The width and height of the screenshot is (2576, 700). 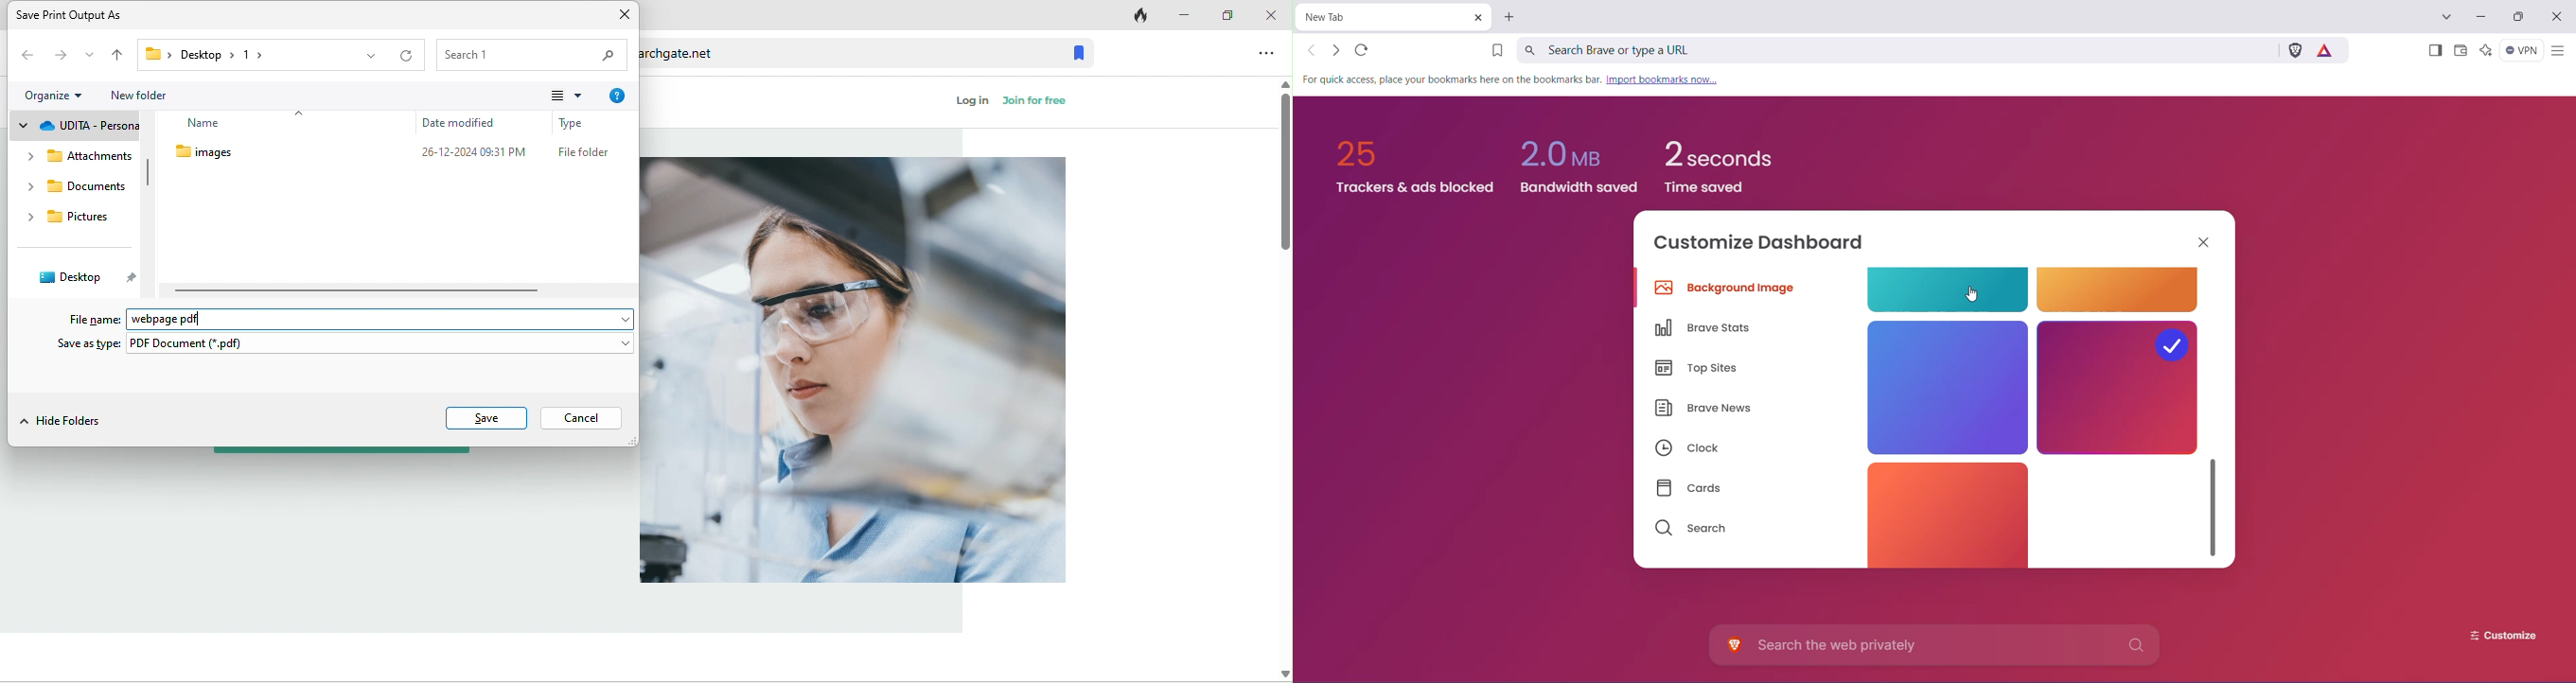 I want to click on Brave Firewall + VPN, so click(x=2522, y=50).